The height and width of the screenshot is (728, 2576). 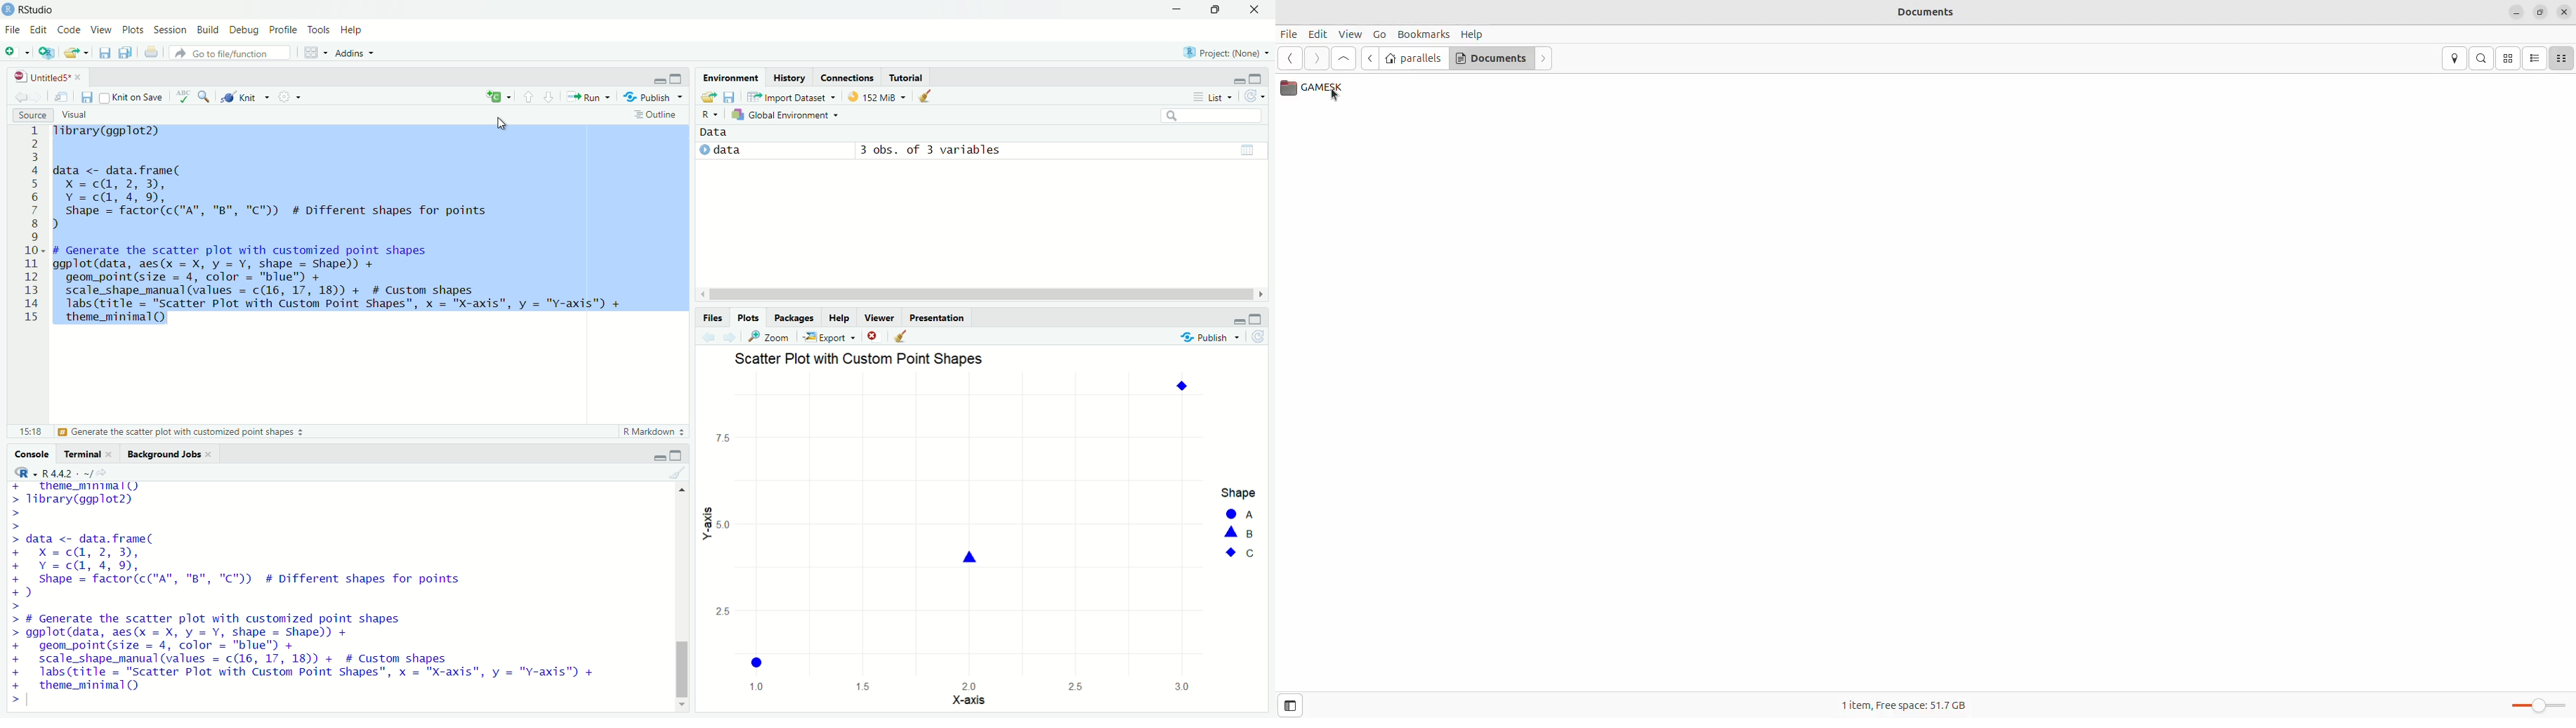 What do you see at coordinates (2482, 58) in the screenshot?
I see `search` at bounding box center [2482, 58].